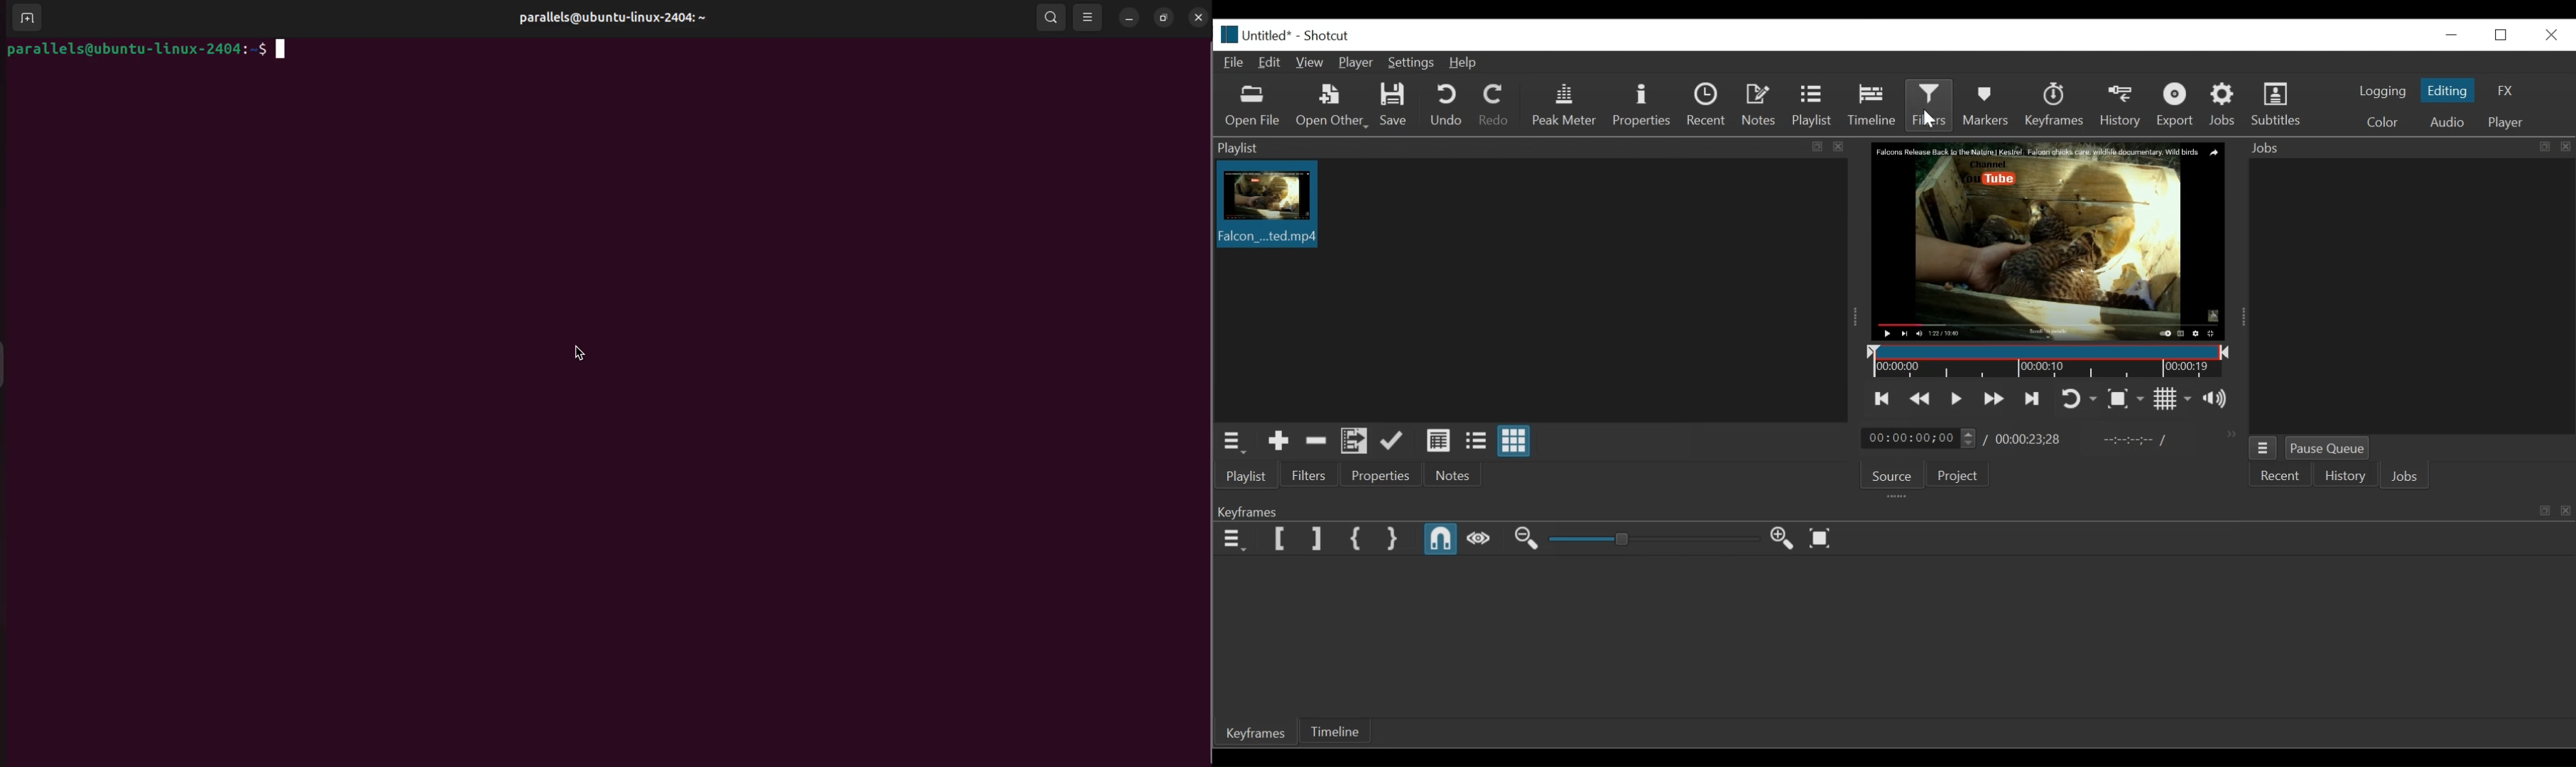 The height and width of the screenshot is (784, 2576). What do you see at coordinates (1254, 107) in the screenshot?
I see `Open File` at bounding box center [1254, 107].